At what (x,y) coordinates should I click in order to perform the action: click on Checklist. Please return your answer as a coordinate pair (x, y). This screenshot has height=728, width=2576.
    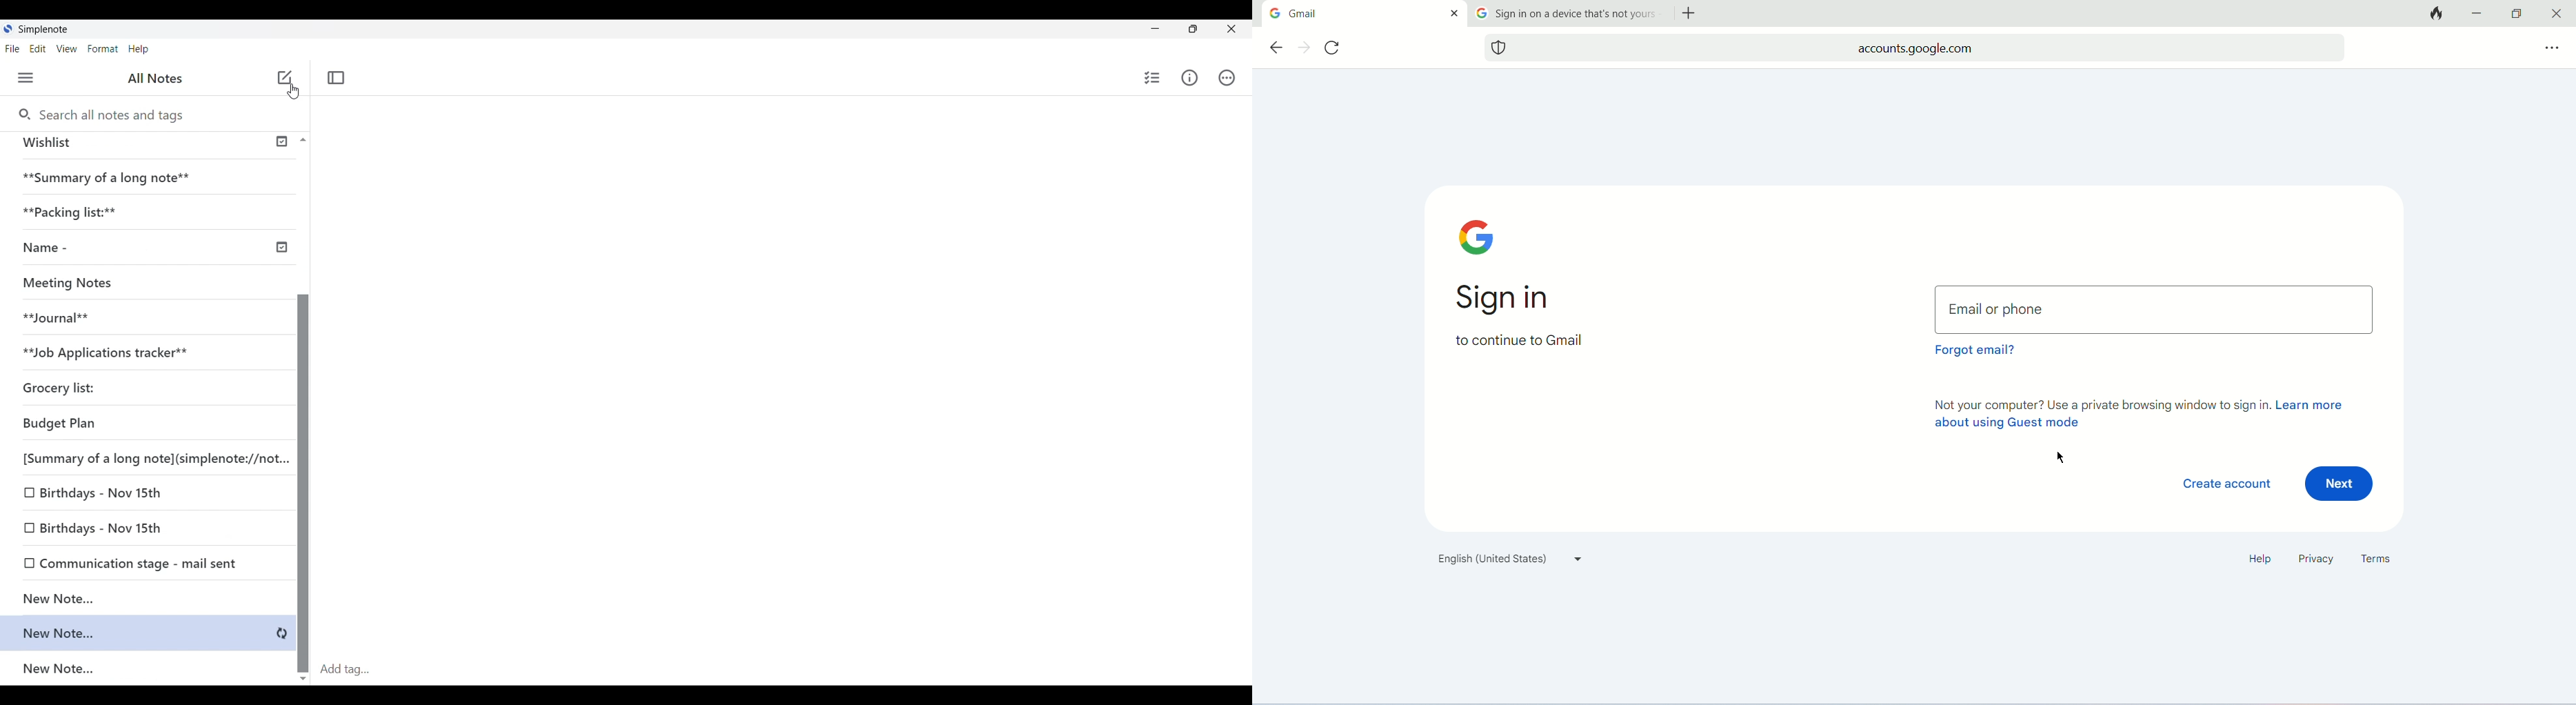
    Looking at the image, I should click on (1150, 78).